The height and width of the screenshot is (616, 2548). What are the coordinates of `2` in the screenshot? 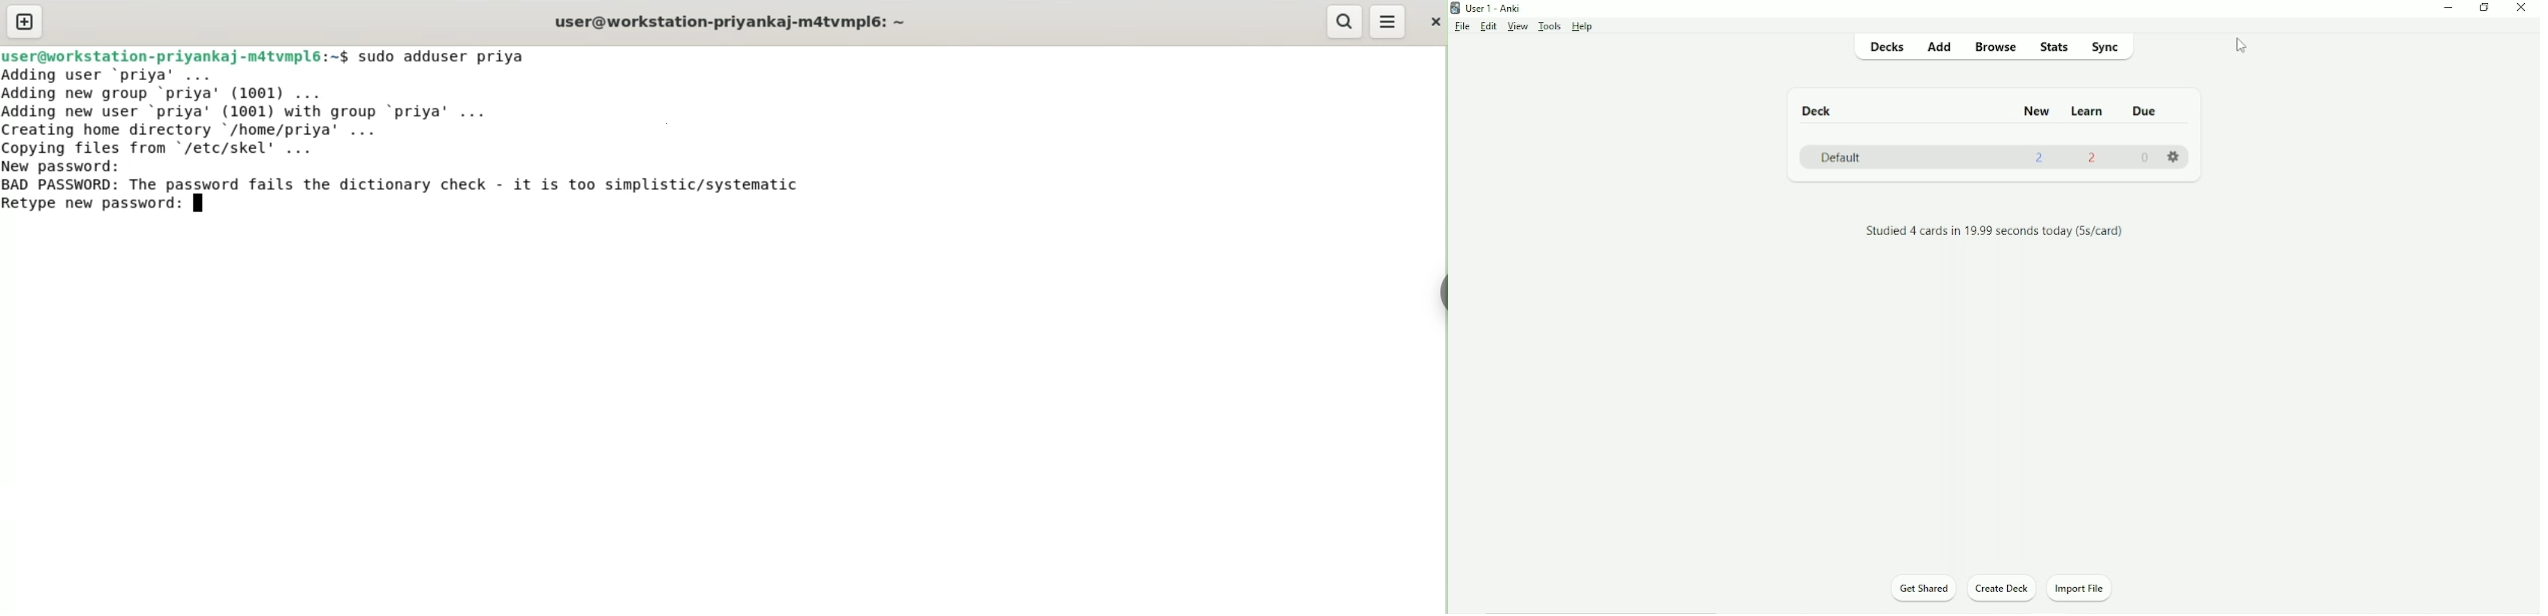 It's located at (2095, 161).